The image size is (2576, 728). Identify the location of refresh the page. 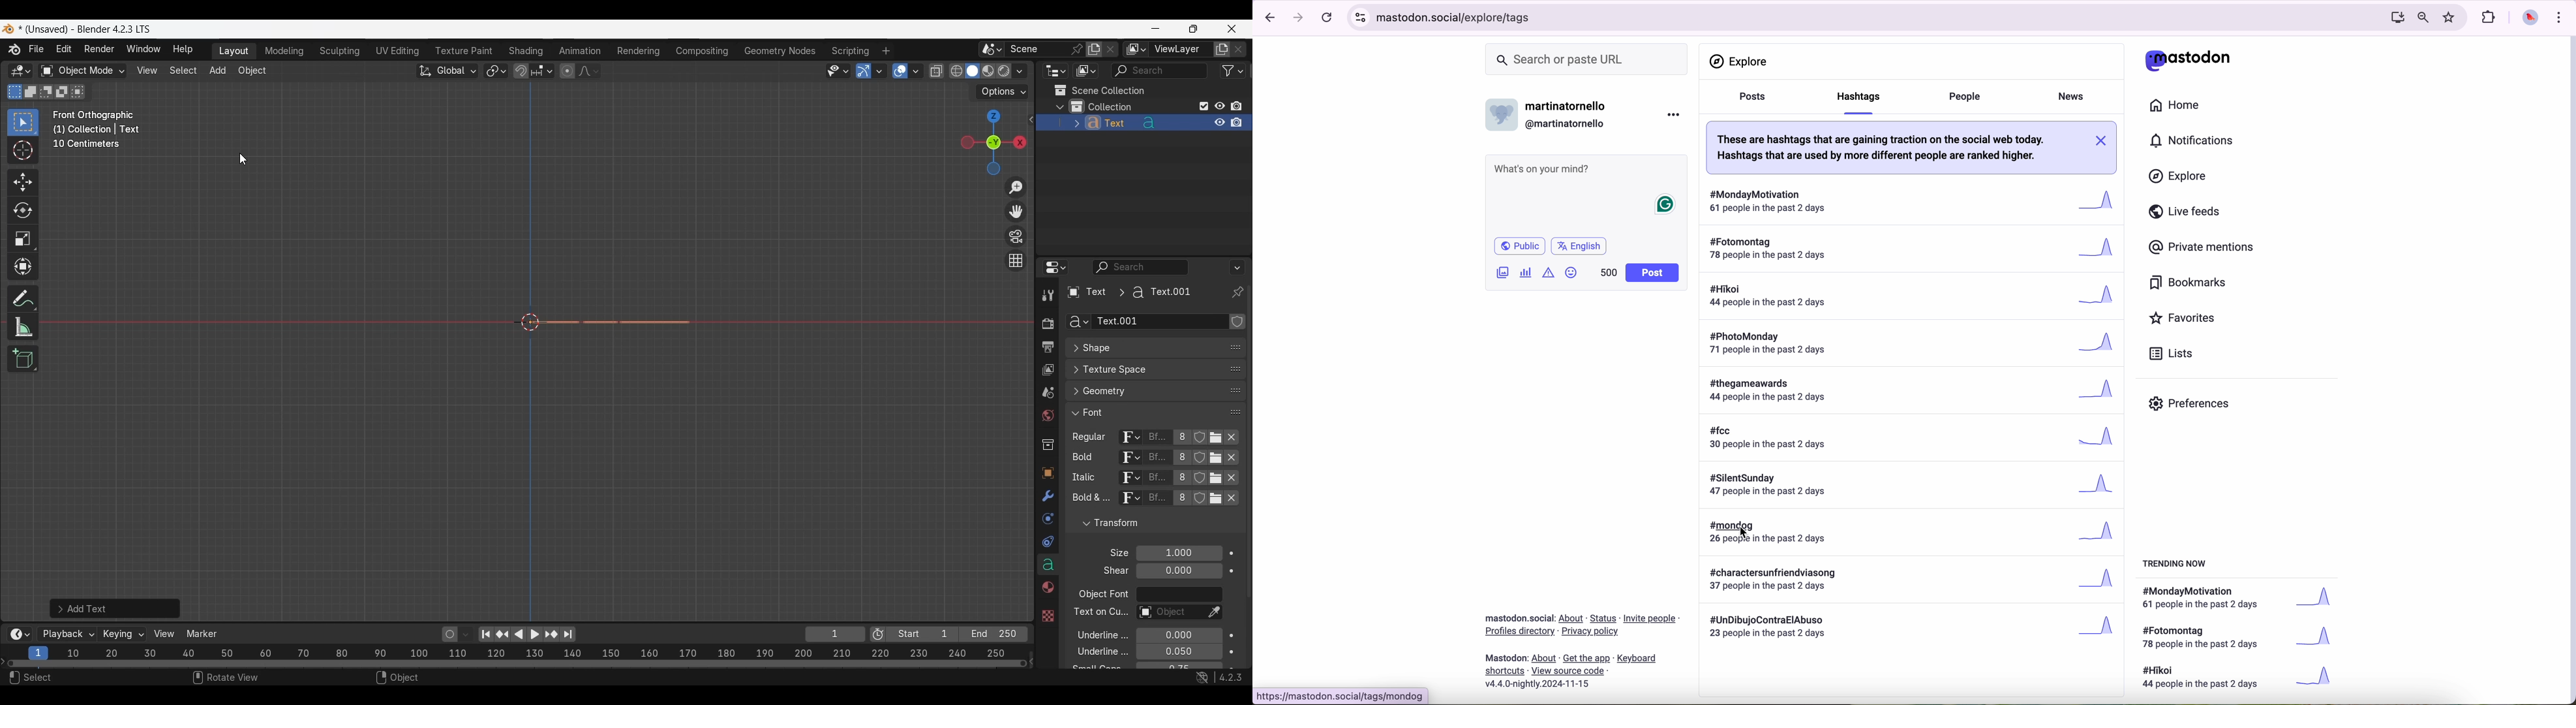
(1327, 19).